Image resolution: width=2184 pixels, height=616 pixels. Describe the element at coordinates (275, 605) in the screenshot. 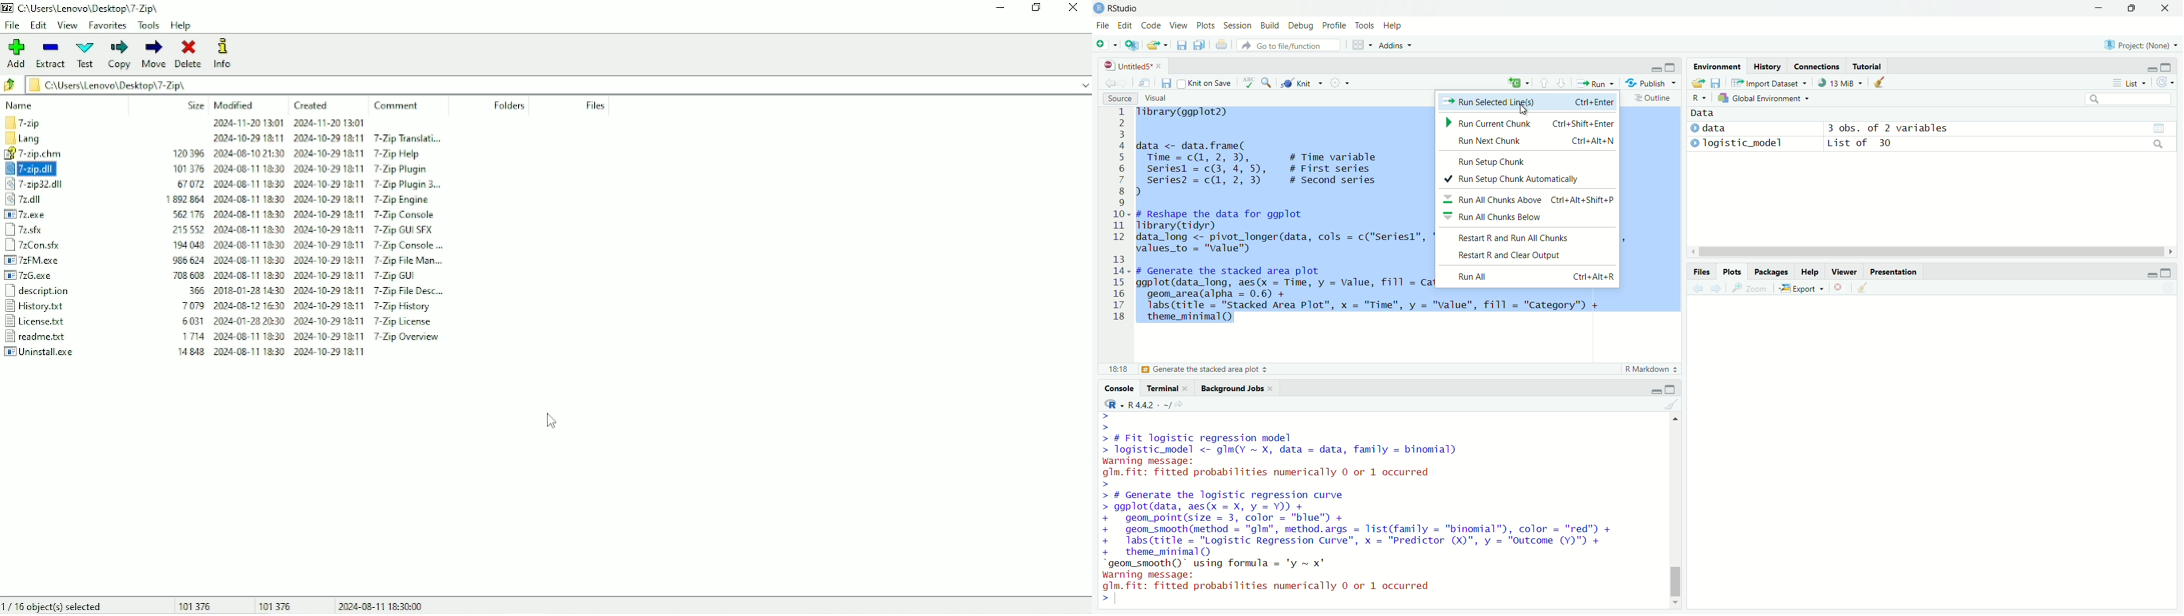

I see `101 376` at that location.